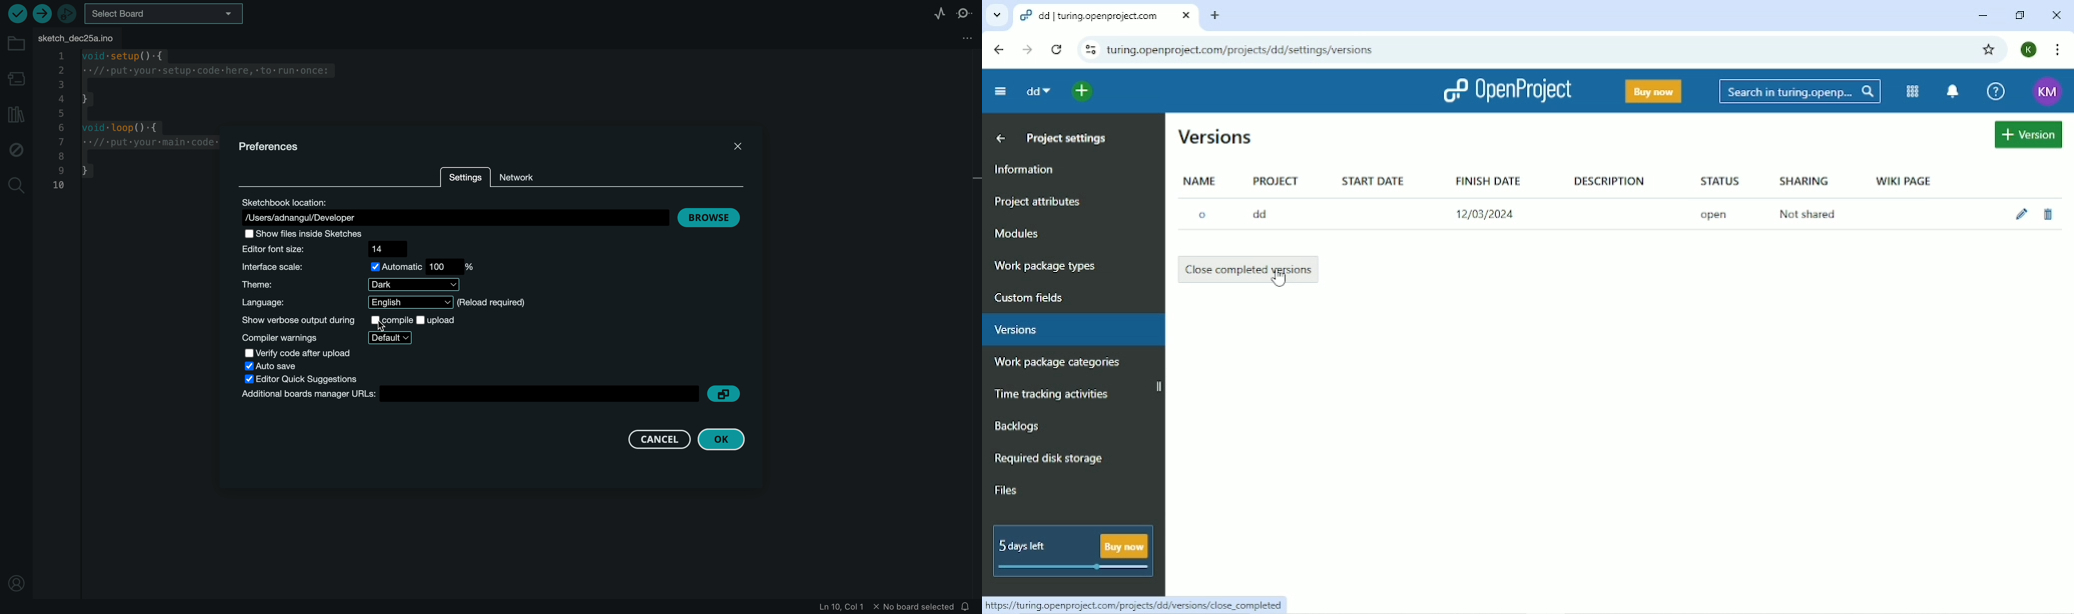  I want to click on Close, so click(2058, 15).